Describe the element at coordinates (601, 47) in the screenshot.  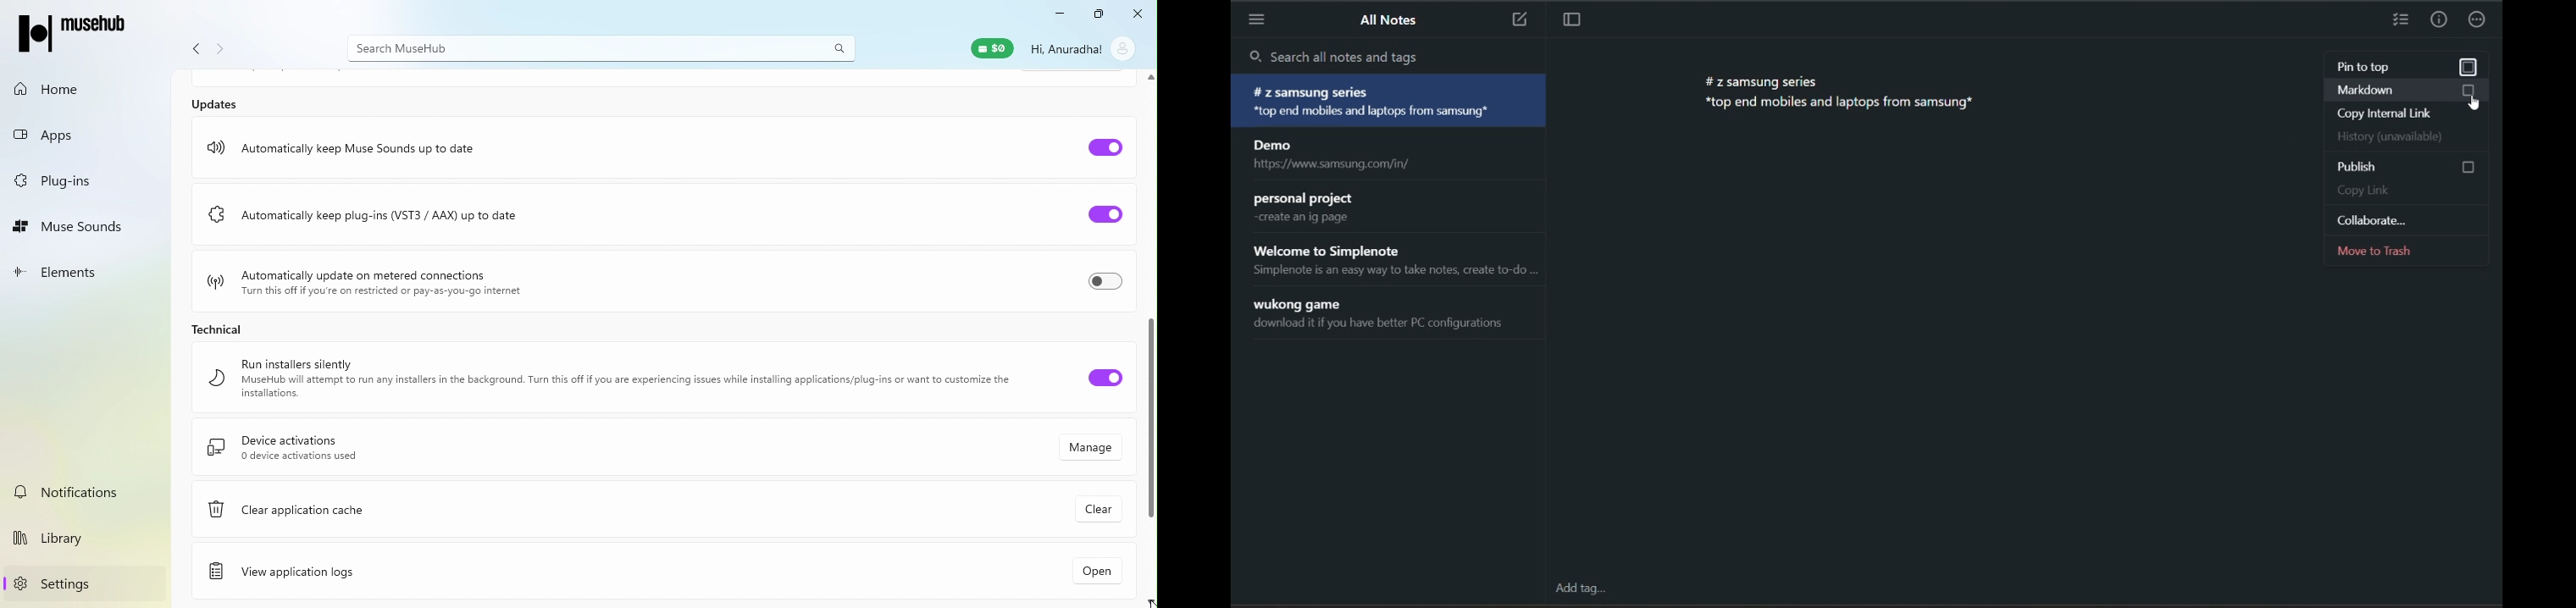
I see `Search bar` at that location.